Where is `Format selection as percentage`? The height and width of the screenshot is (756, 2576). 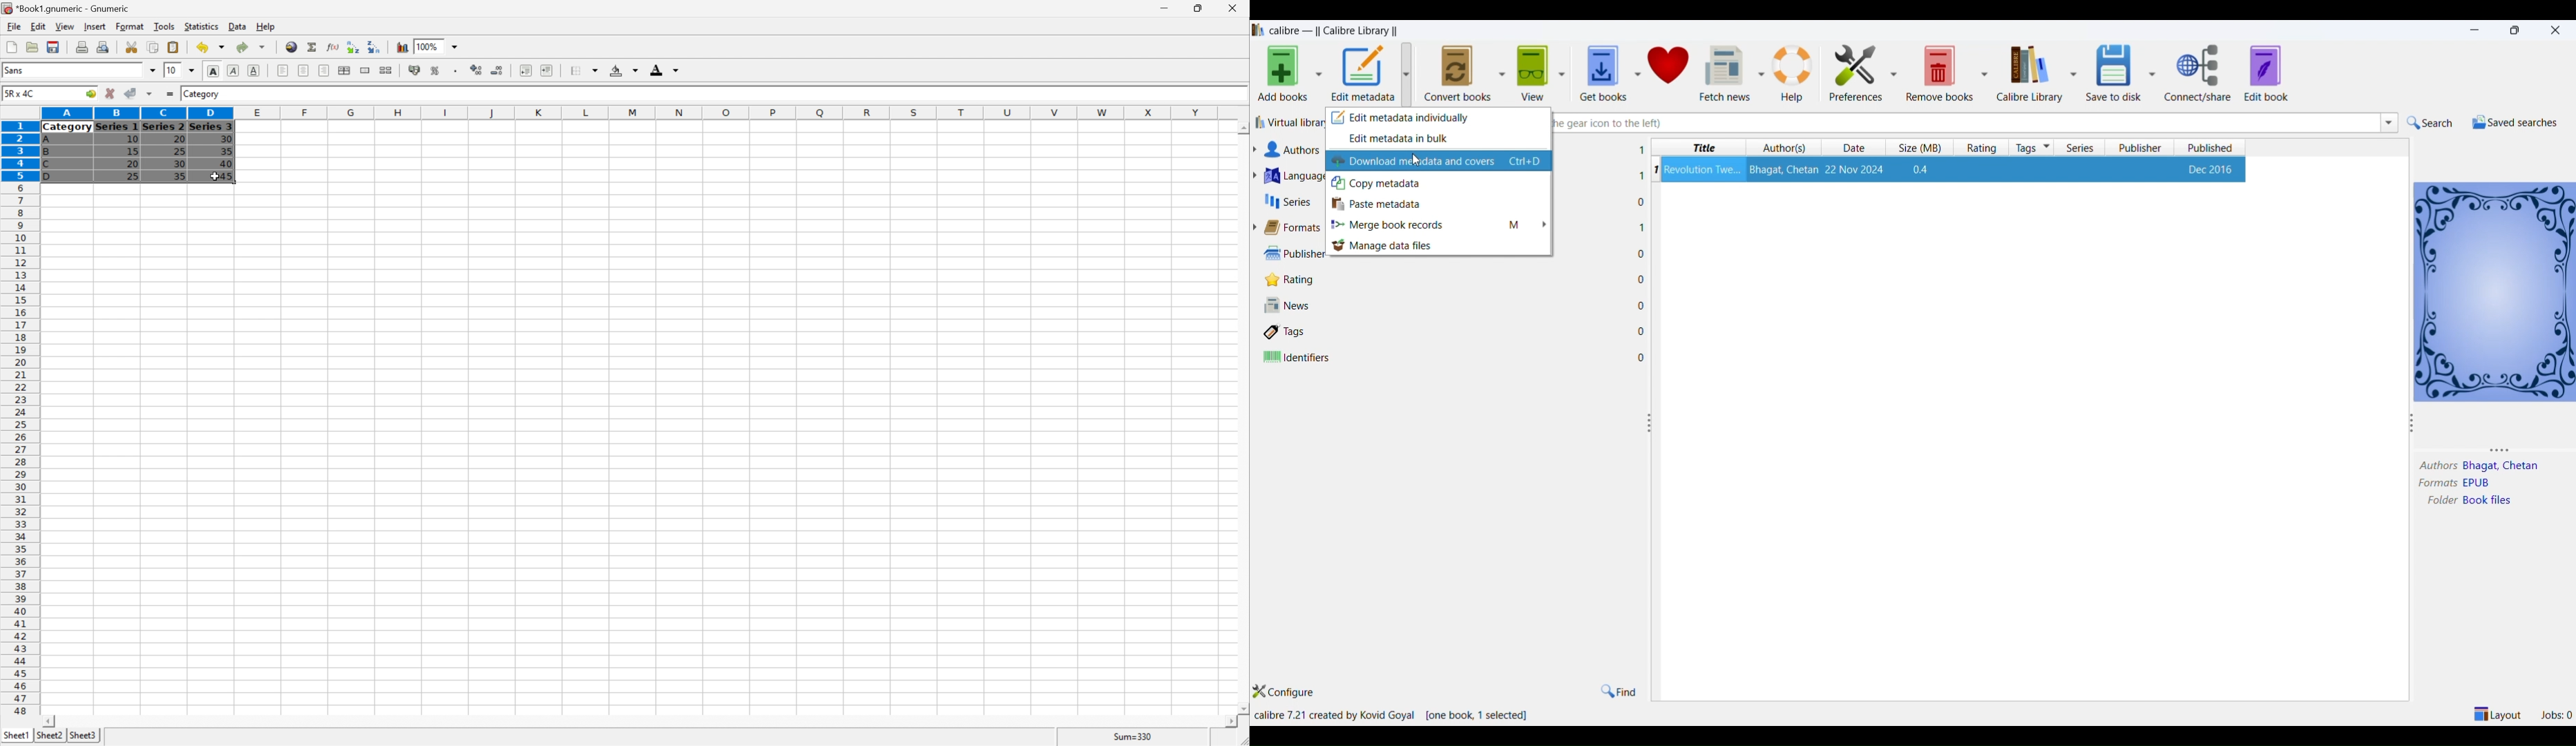 Format selection as percentage is located at coordinates (435, 71).